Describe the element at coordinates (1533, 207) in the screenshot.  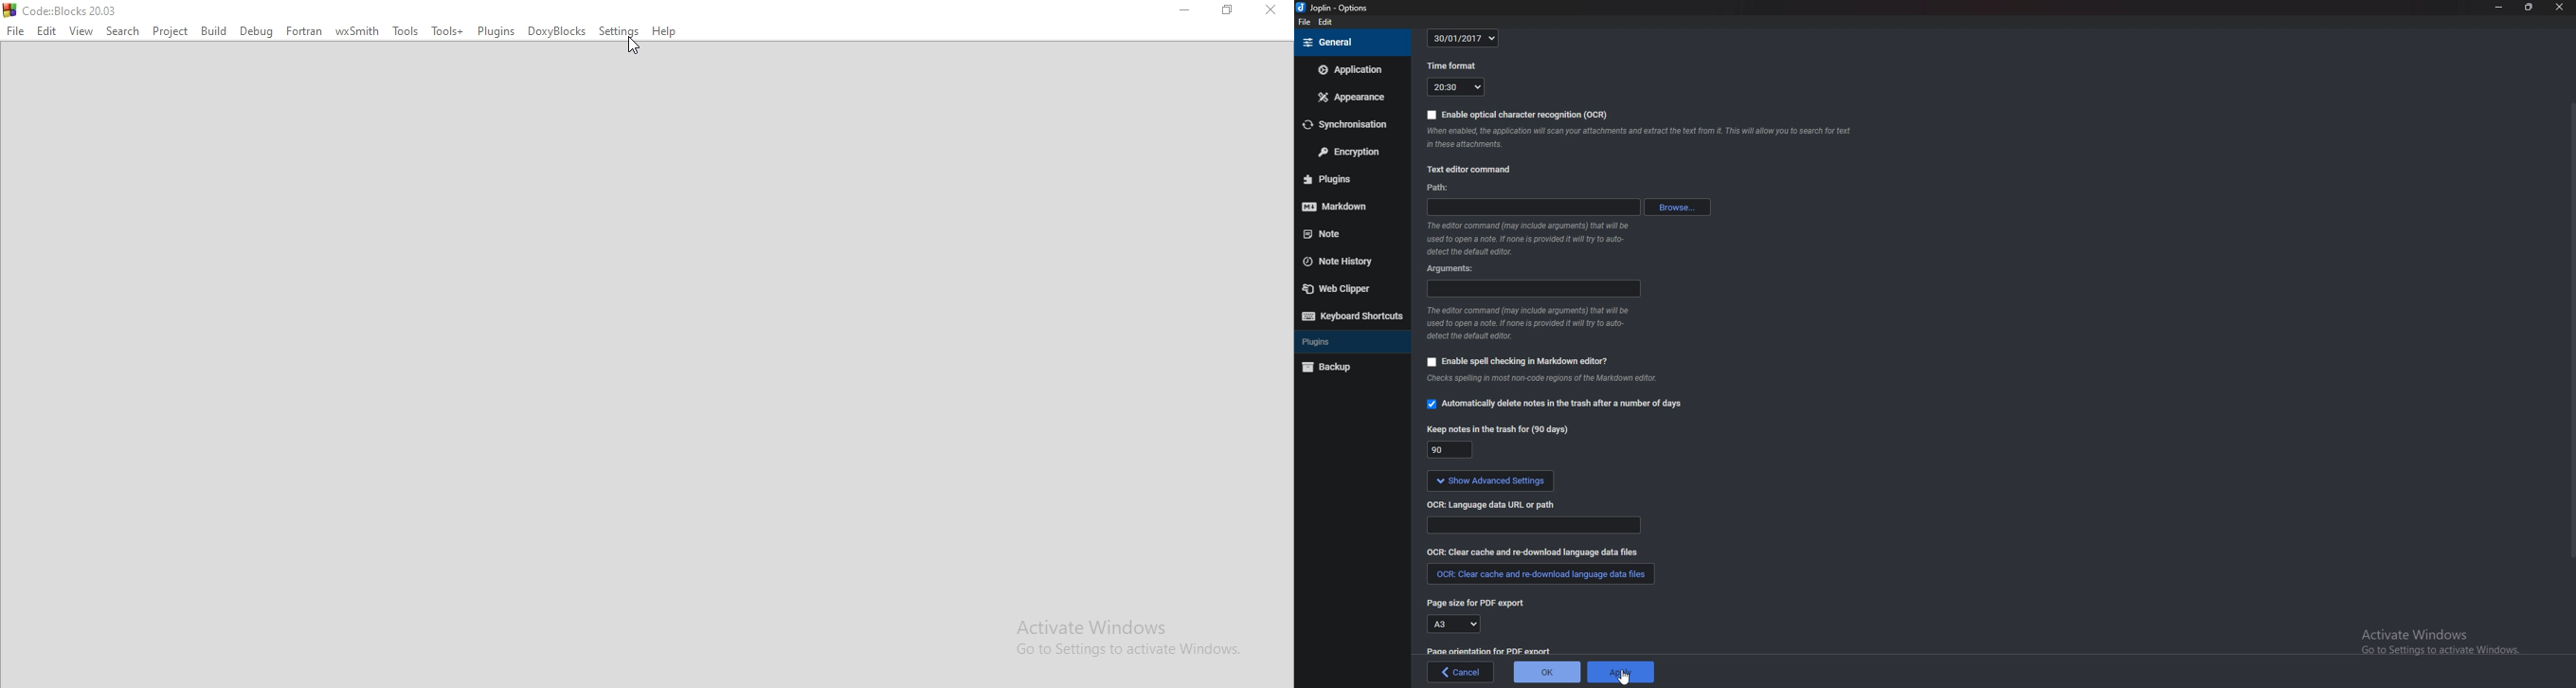
I see `path` at that location.